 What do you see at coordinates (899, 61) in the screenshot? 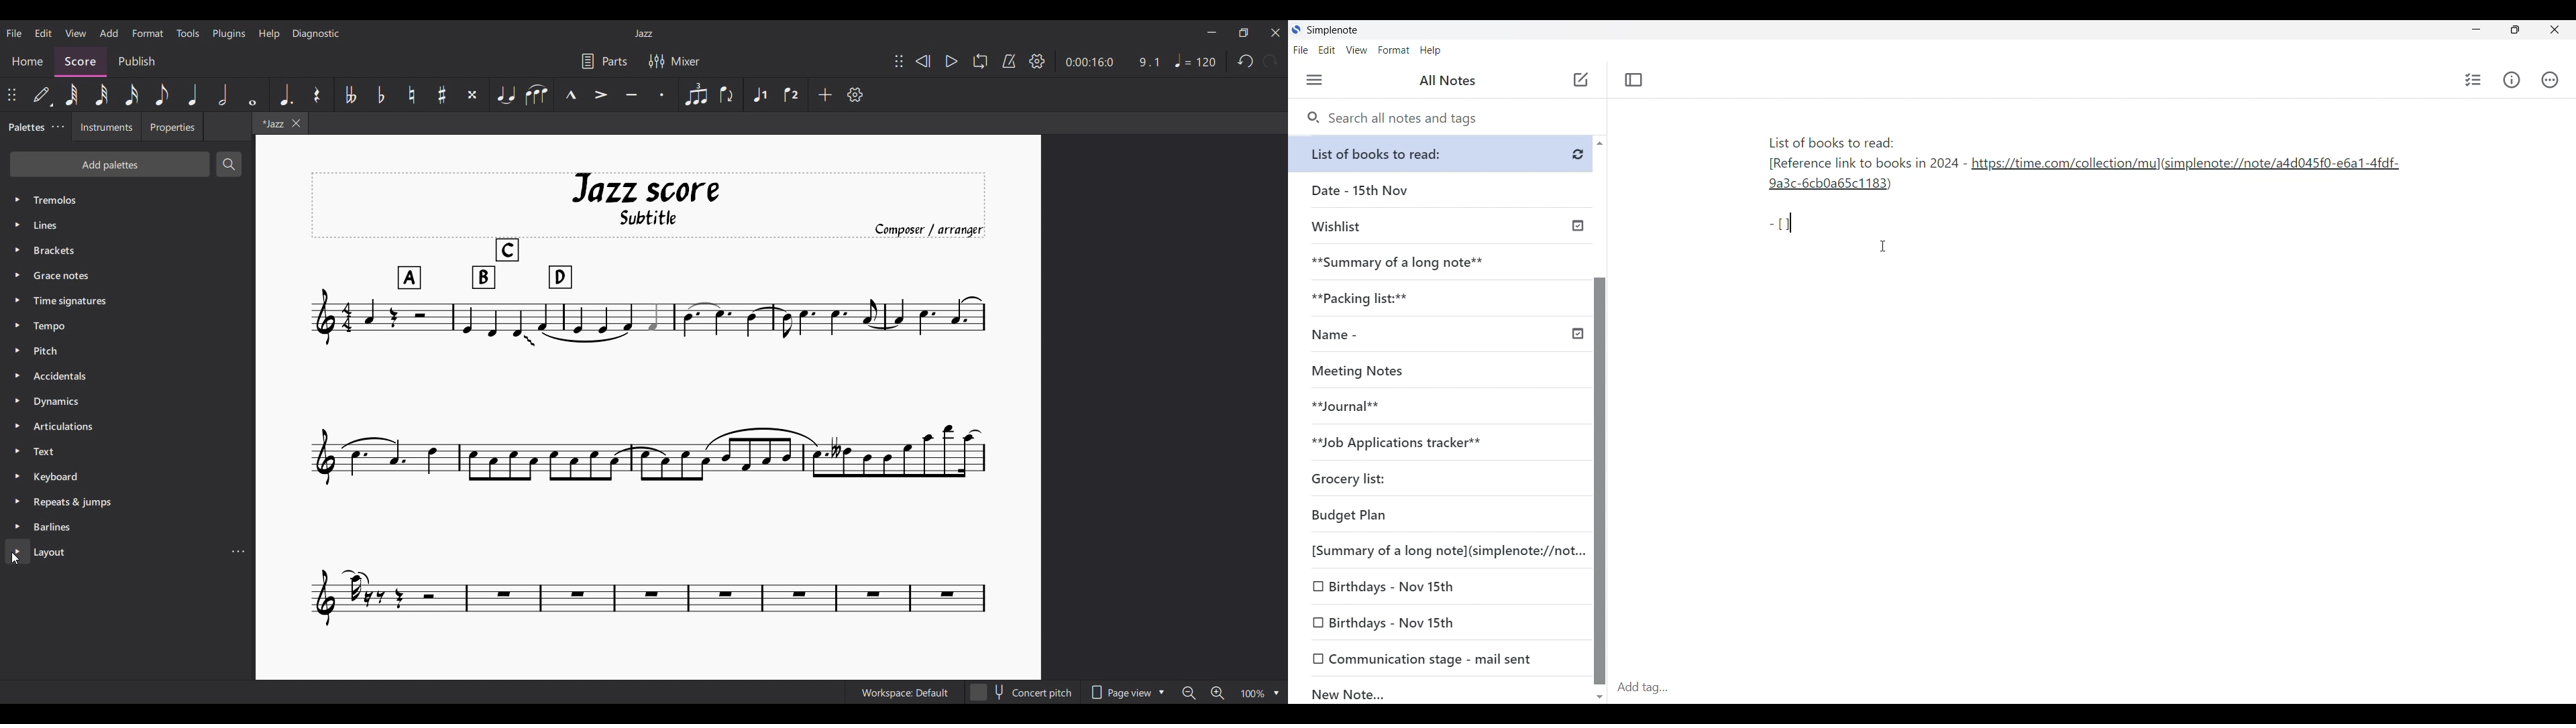
I see `Change position` at bounding box center [899, 61].